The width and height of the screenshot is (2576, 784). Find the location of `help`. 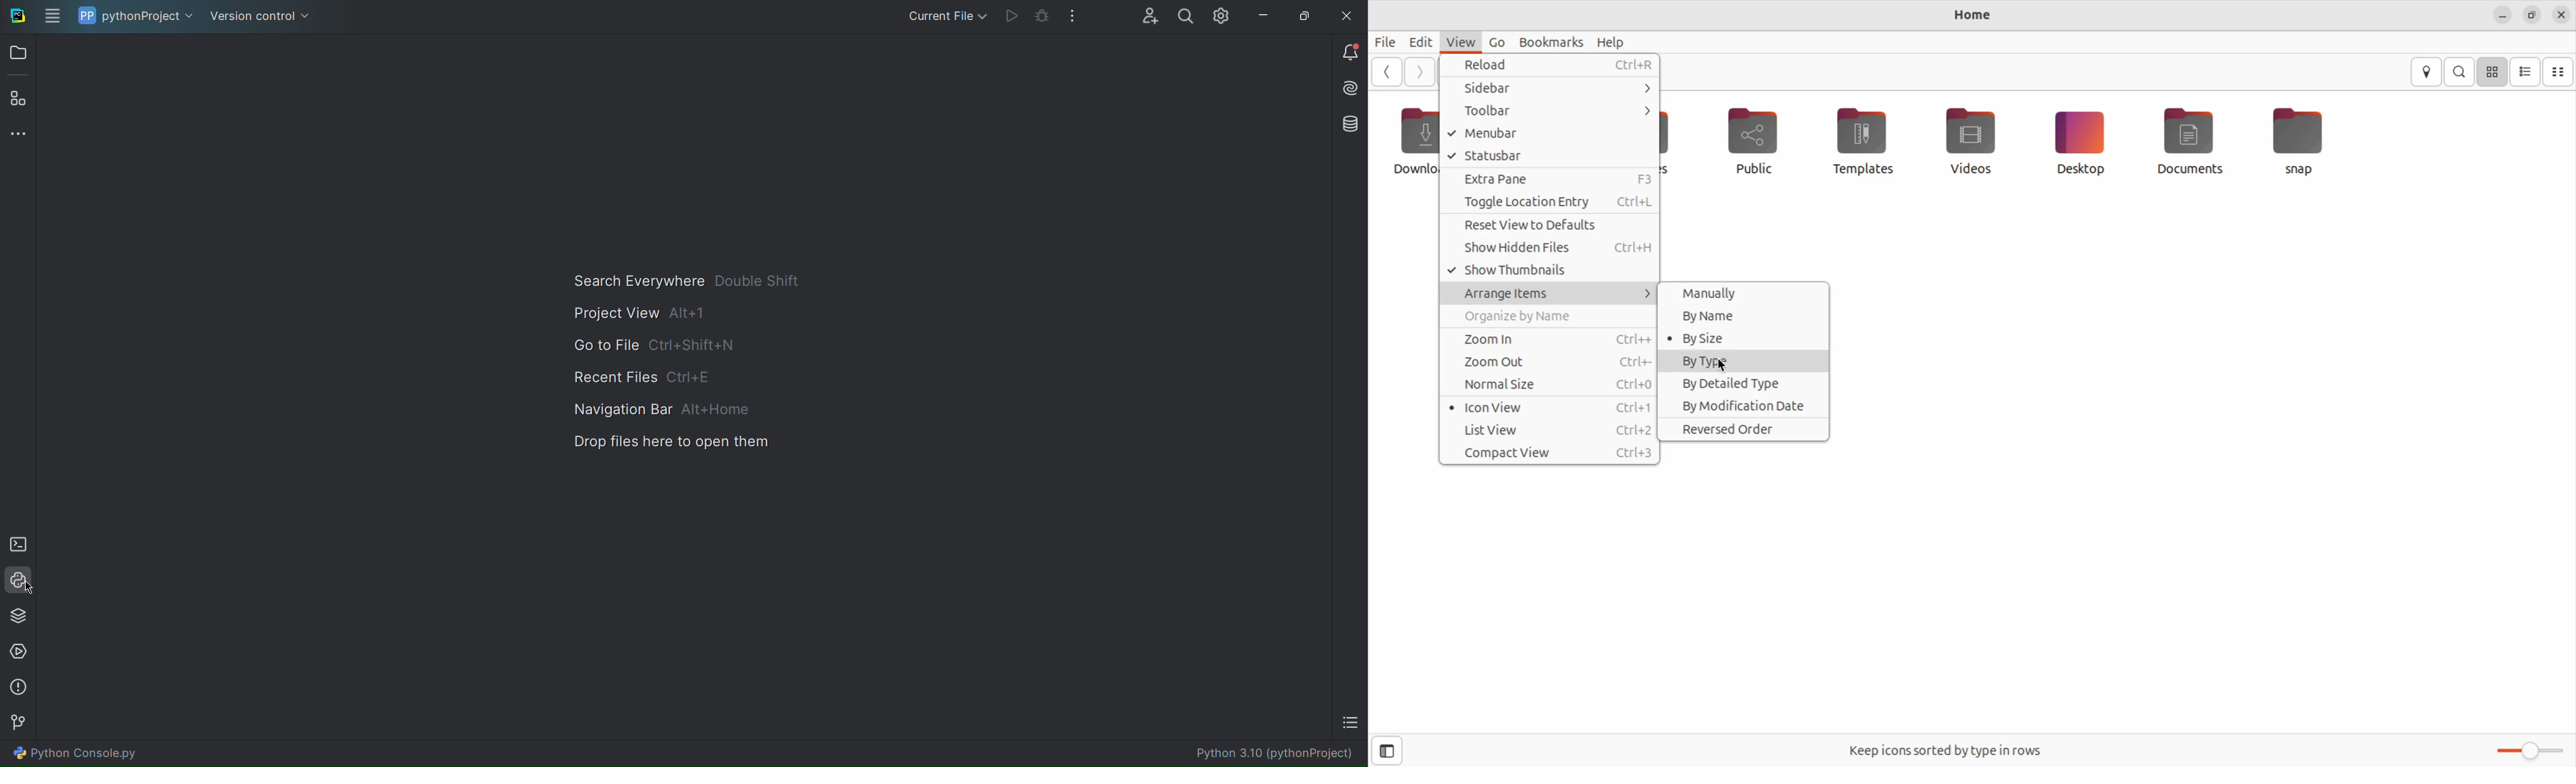

help is located at coordinates (1611, 41).